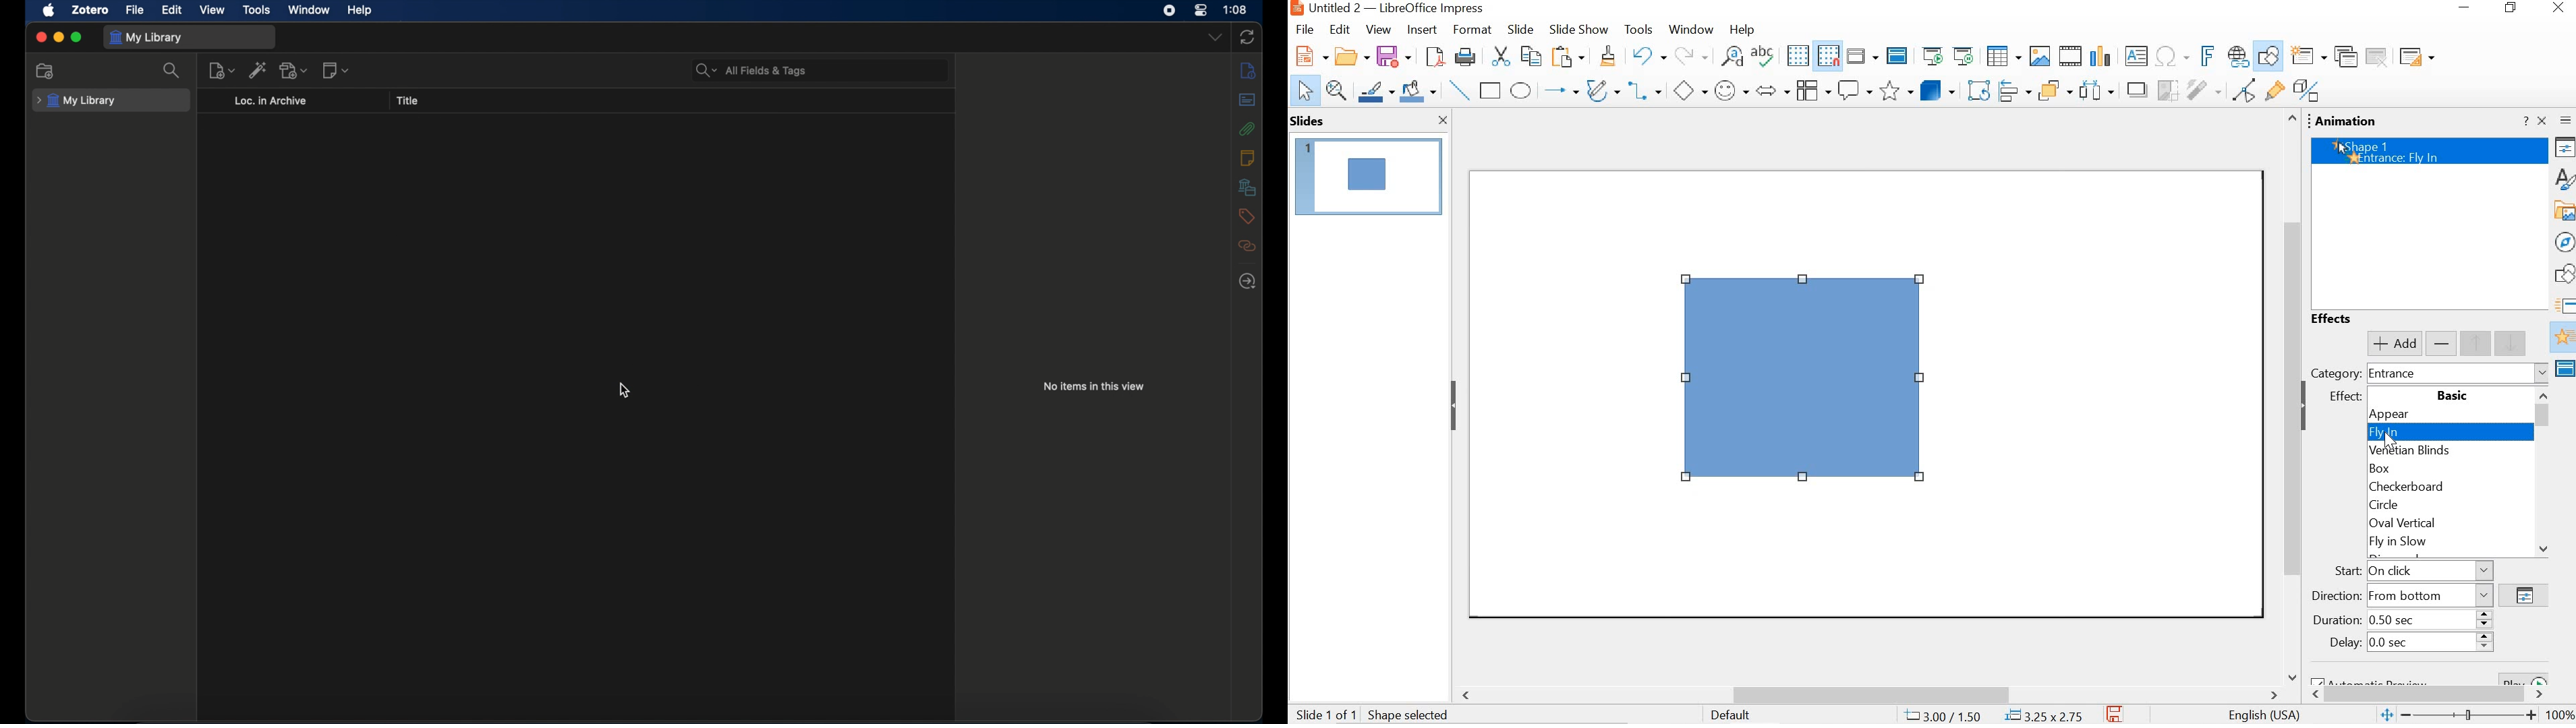  I want to click on slide layout, so click(2415, 59).